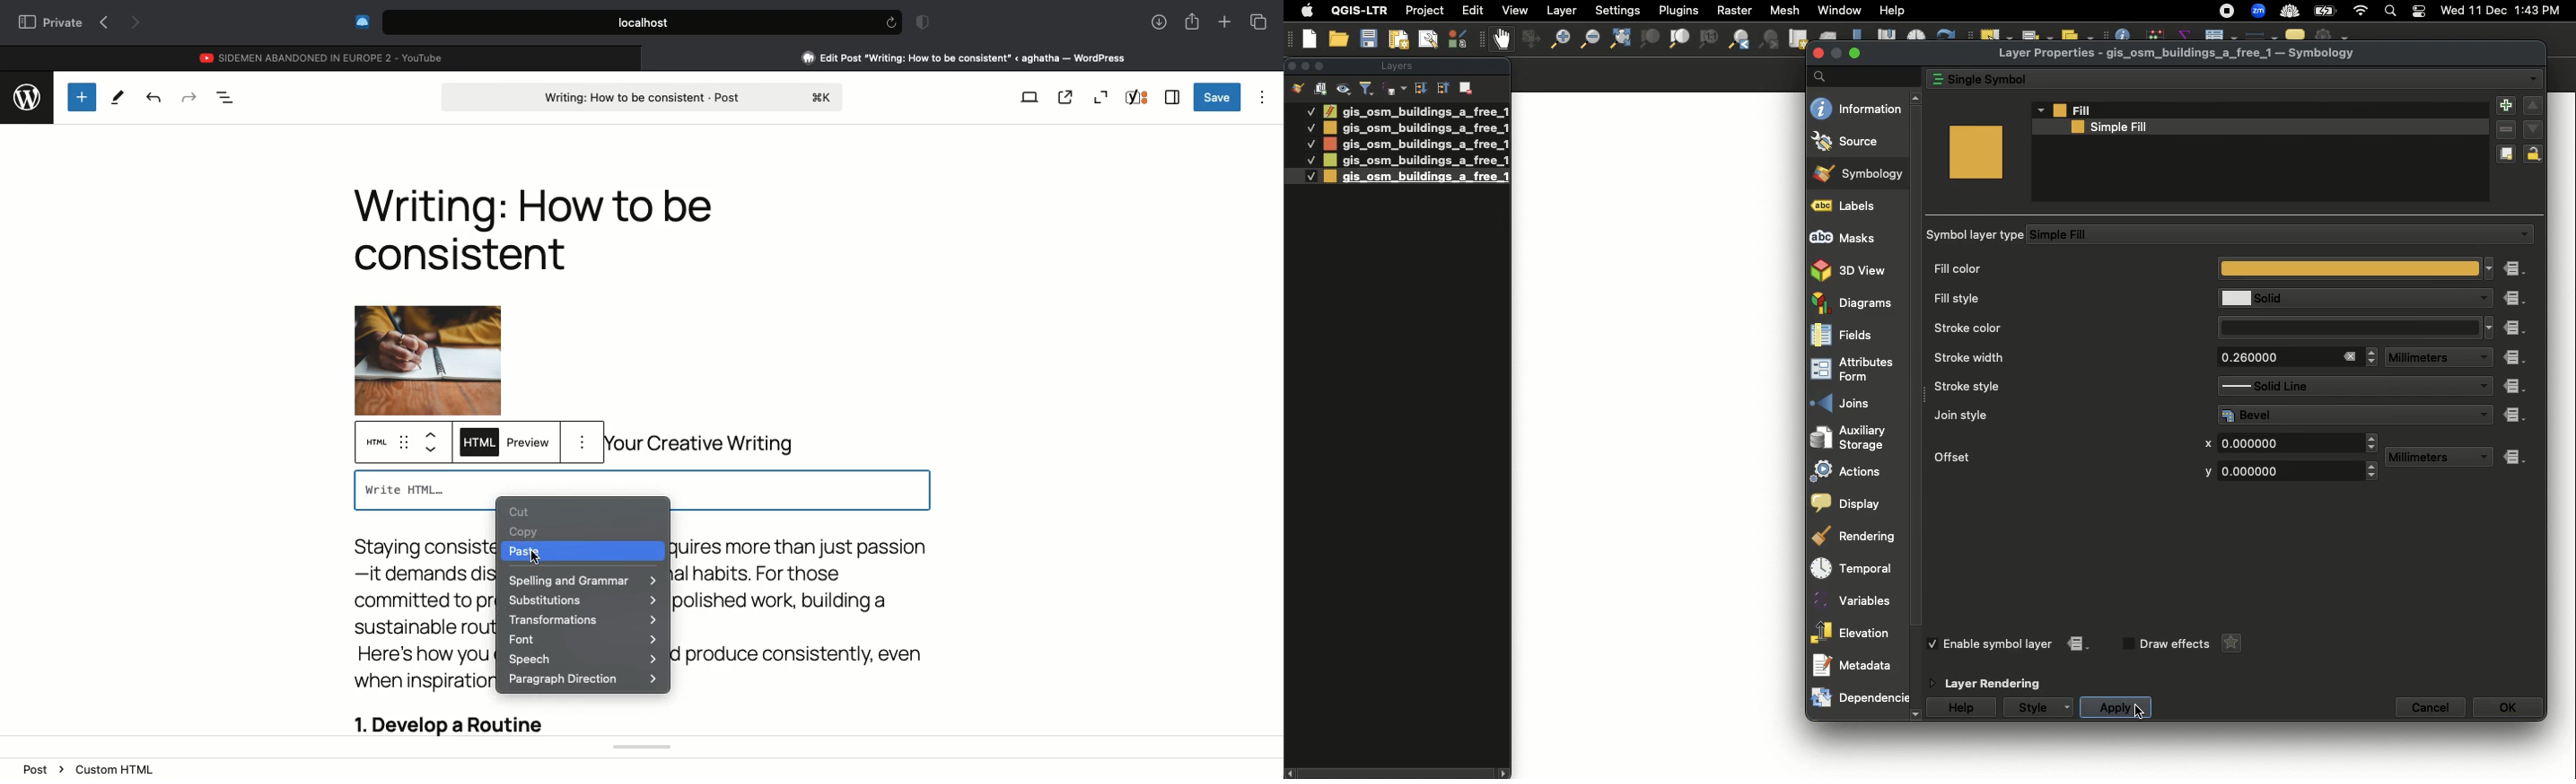 Image resolution: width=2576 pixels, height=784 pixels. I want to click on checked, so click(1936, 643).